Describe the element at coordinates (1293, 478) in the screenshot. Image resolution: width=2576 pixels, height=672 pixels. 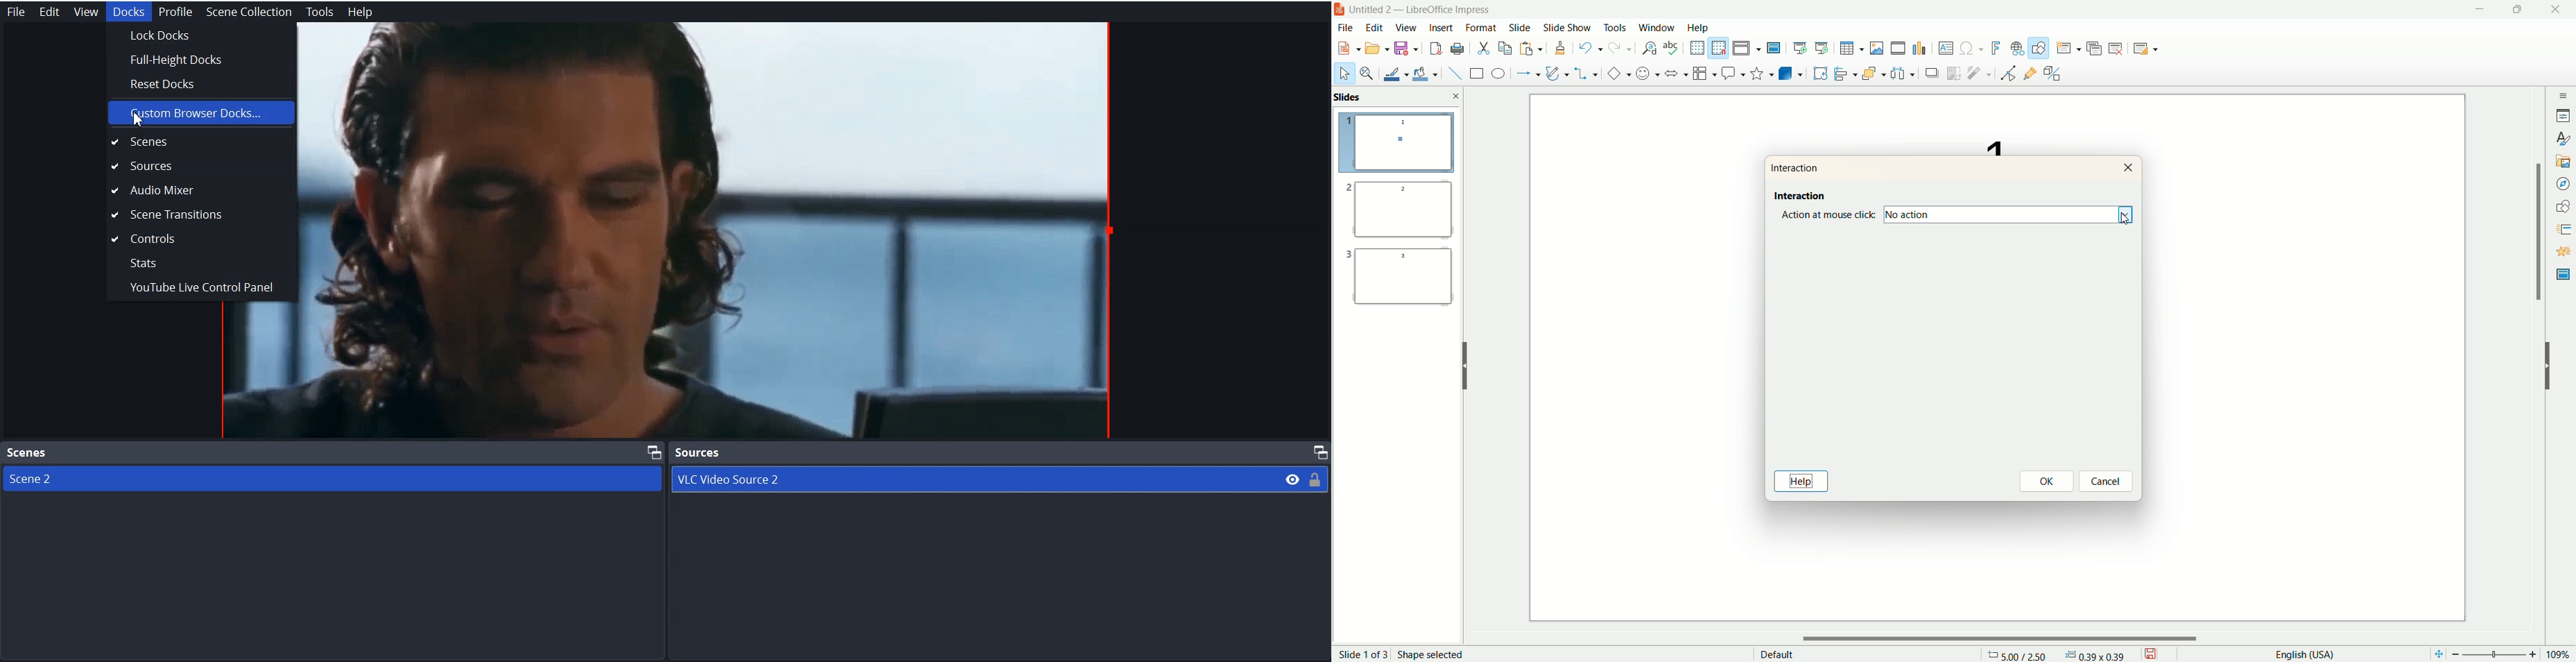
I see `Eye` at that location.